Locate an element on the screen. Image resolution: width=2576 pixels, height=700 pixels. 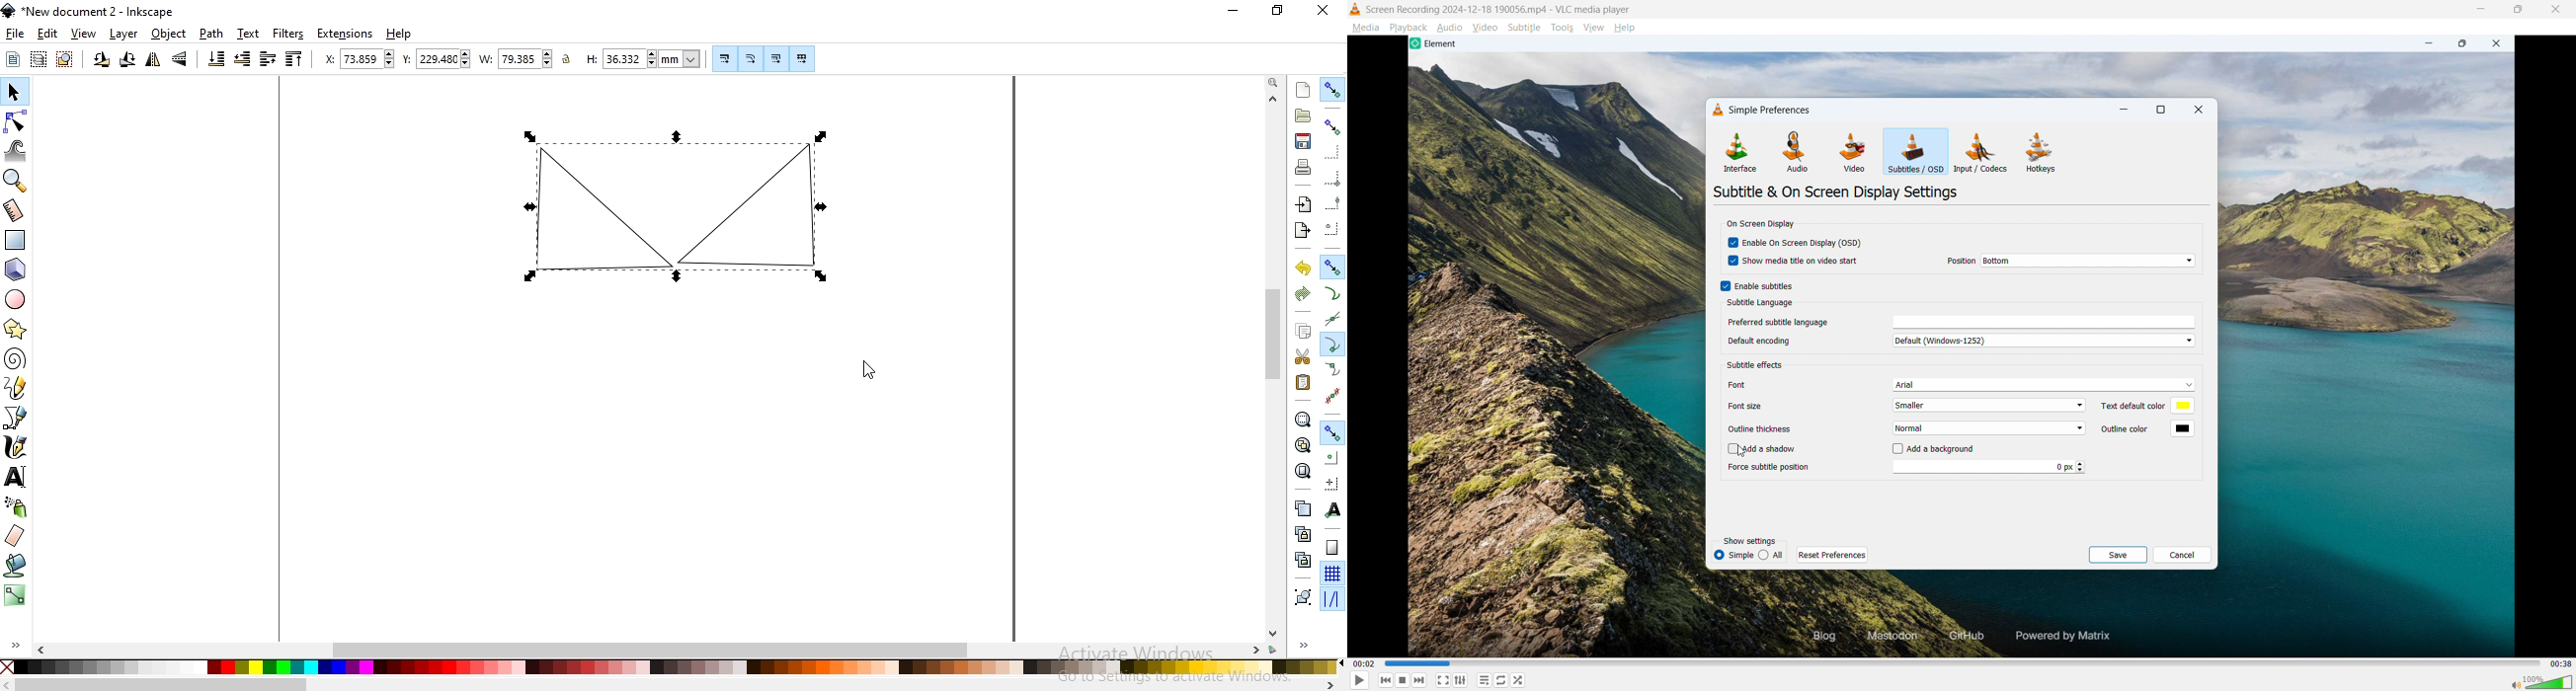
GitHub is located at coordinates (1964, 637).